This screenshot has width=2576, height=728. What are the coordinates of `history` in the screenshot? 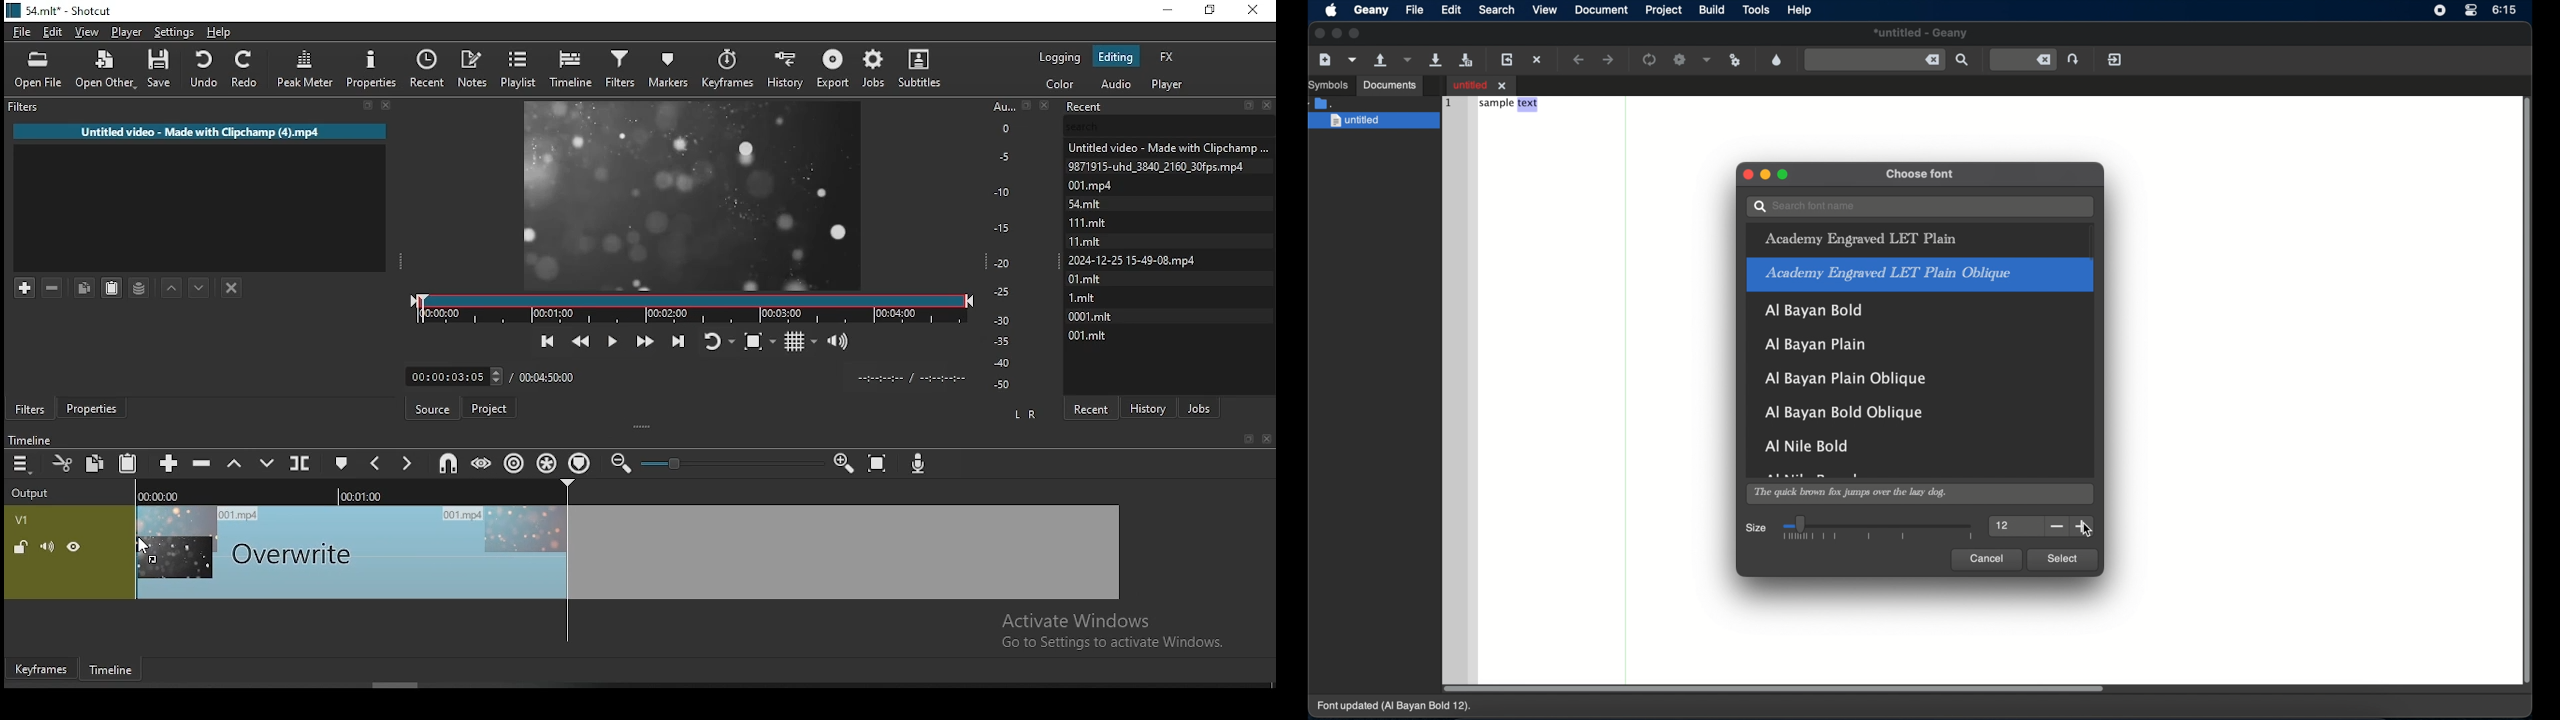 It's located at (1151, 405).